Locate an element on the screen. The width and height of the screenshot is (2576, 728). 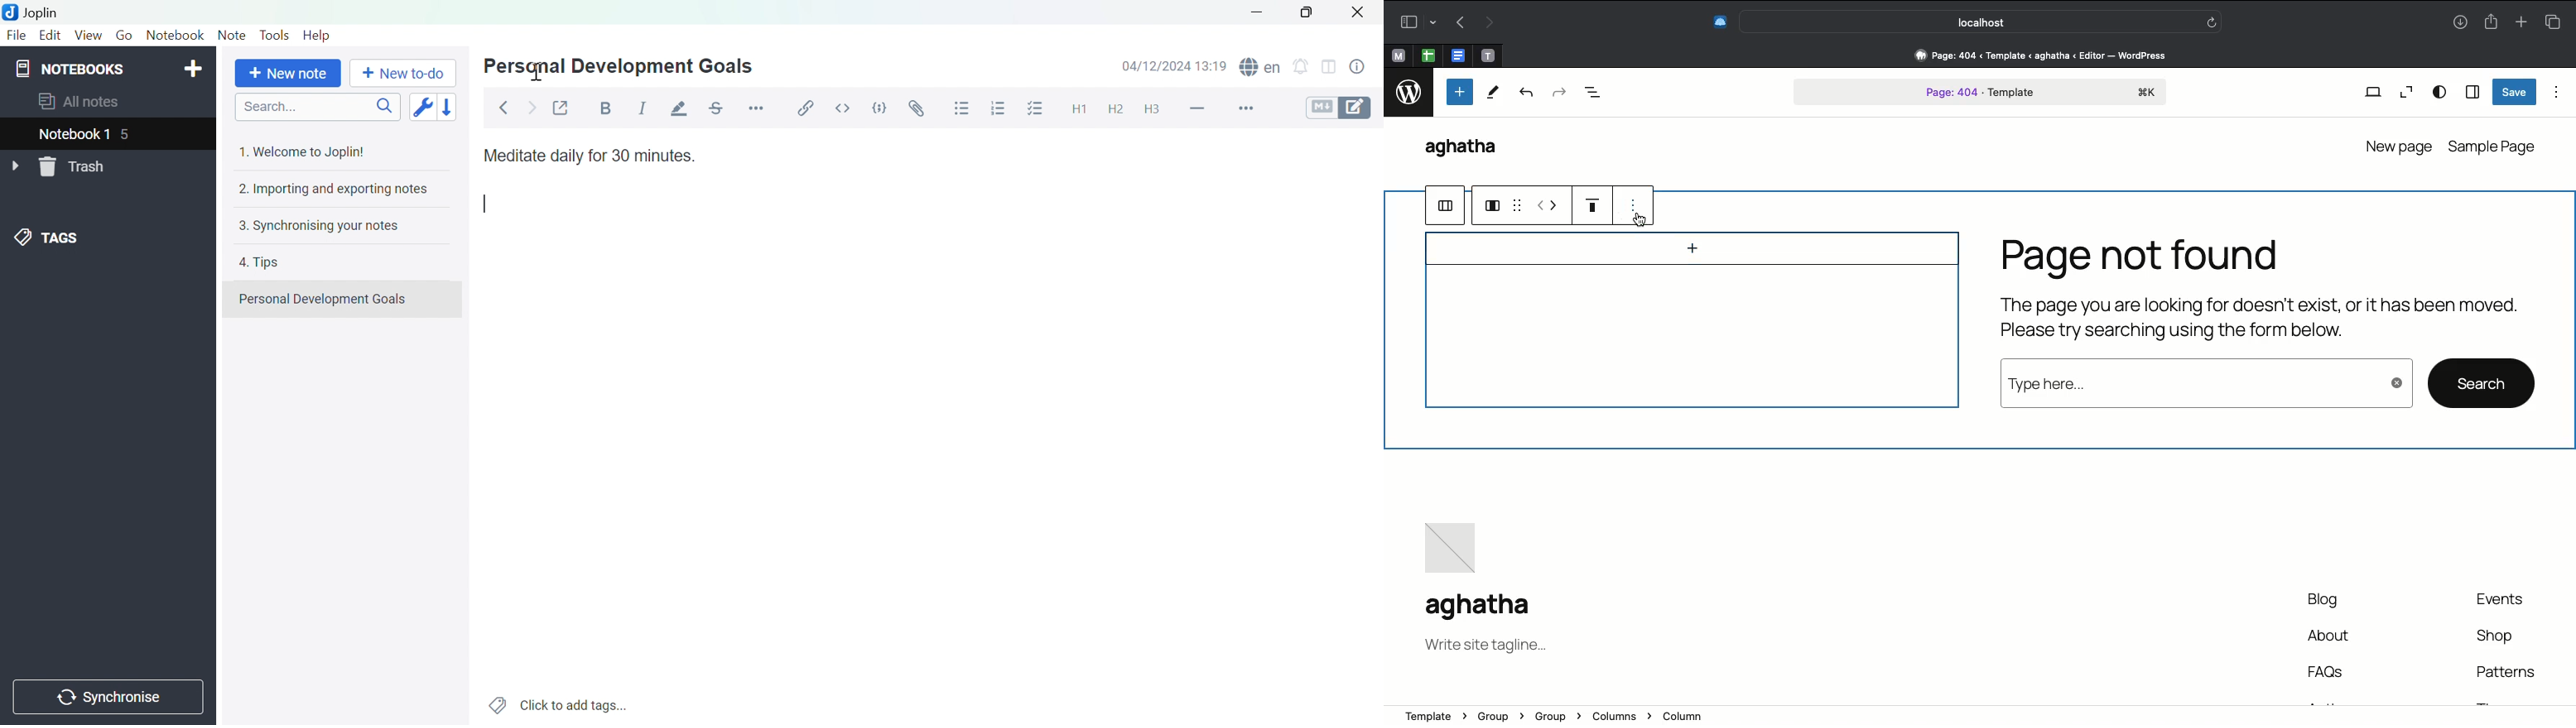
Tools is located at coordinates (276, 34).